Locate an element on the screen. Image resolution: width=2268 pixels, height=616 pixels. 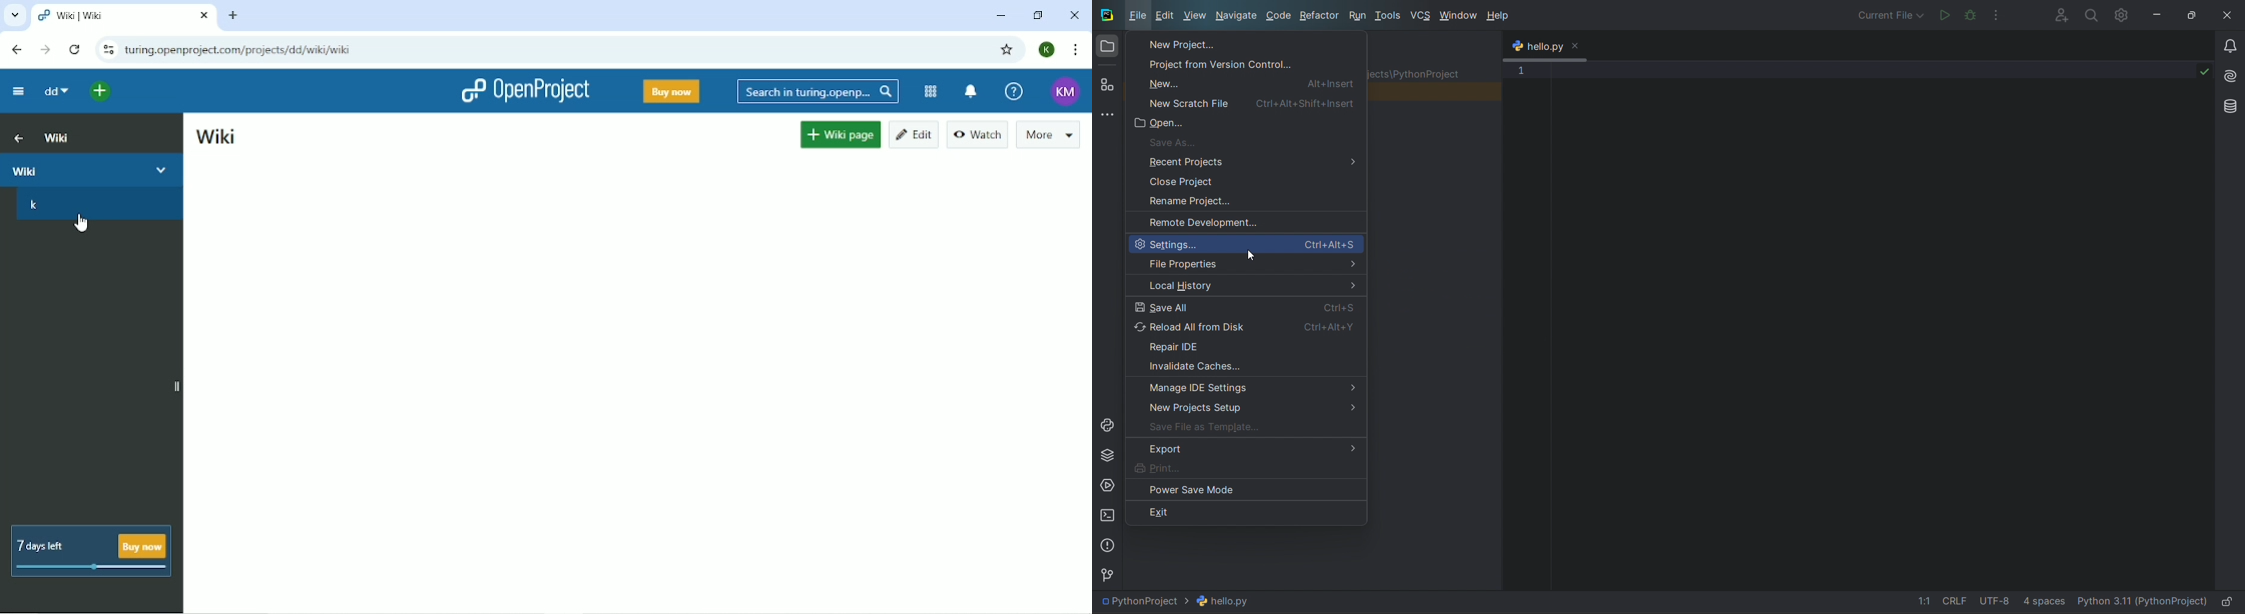
turing.openproject.com/projects/dd/wiki/wiki is located at coordinates (246, 50).